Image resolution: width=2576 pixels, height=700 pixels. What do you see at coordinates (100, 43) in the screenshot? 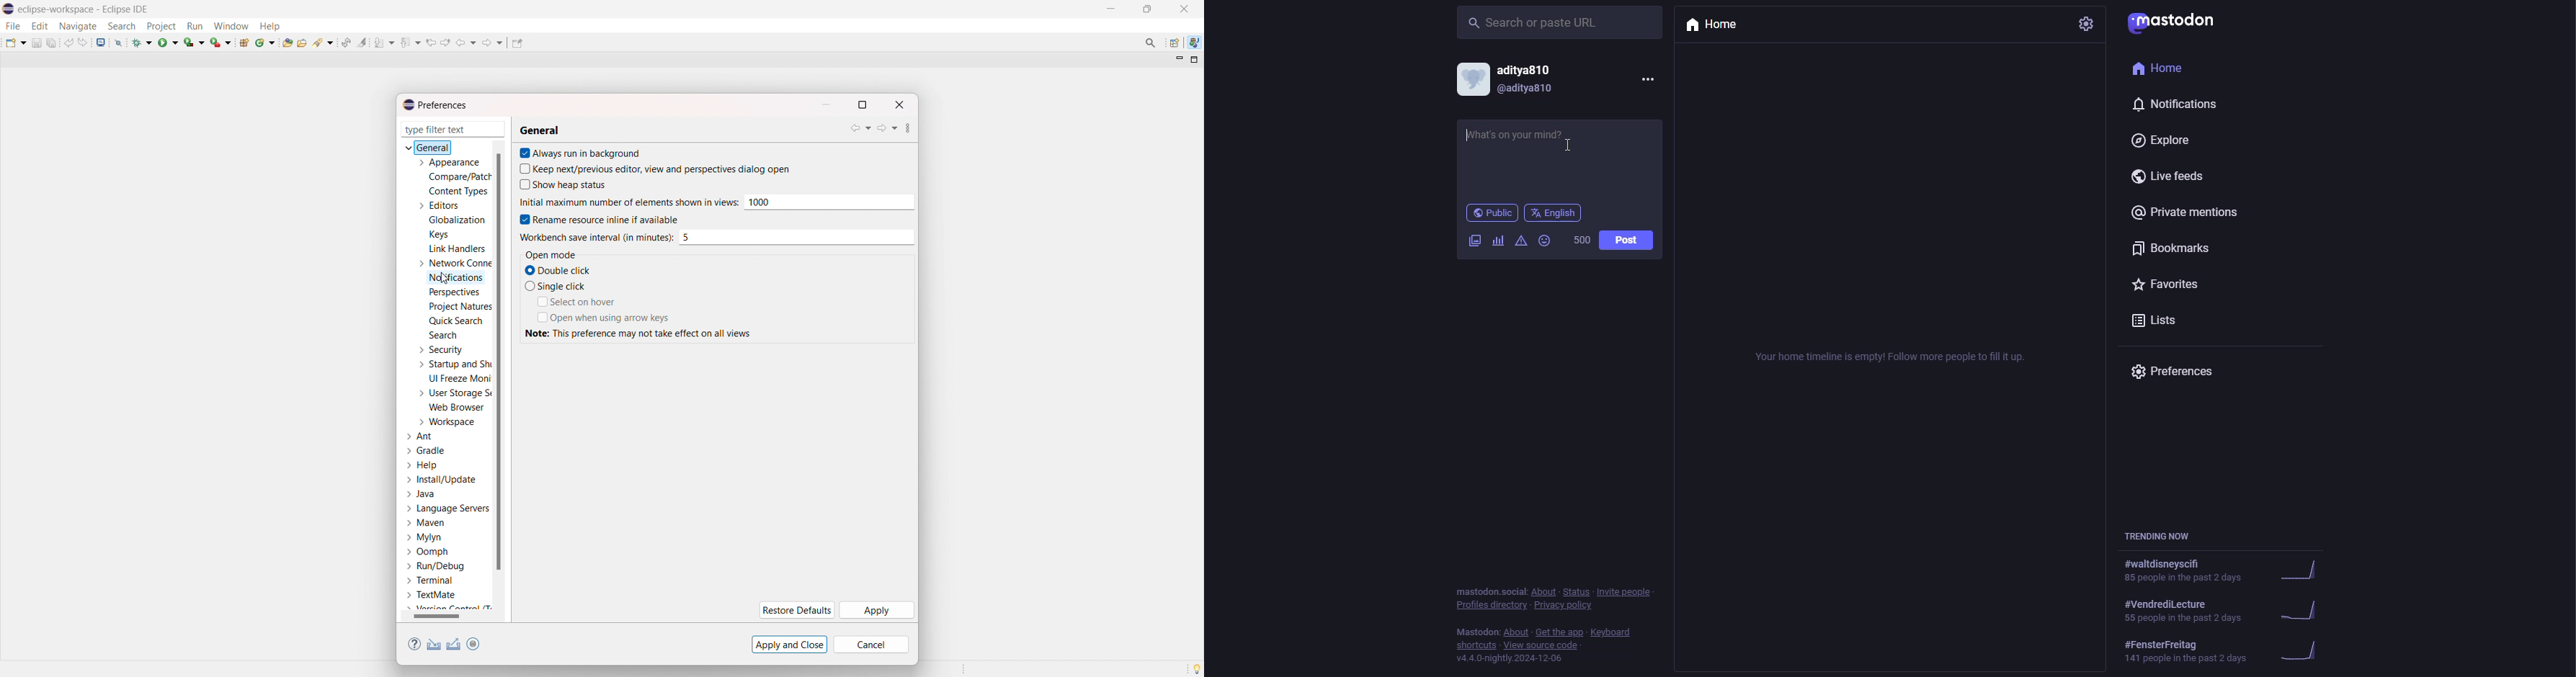
I see `open console` at bounding box center [100, 43].